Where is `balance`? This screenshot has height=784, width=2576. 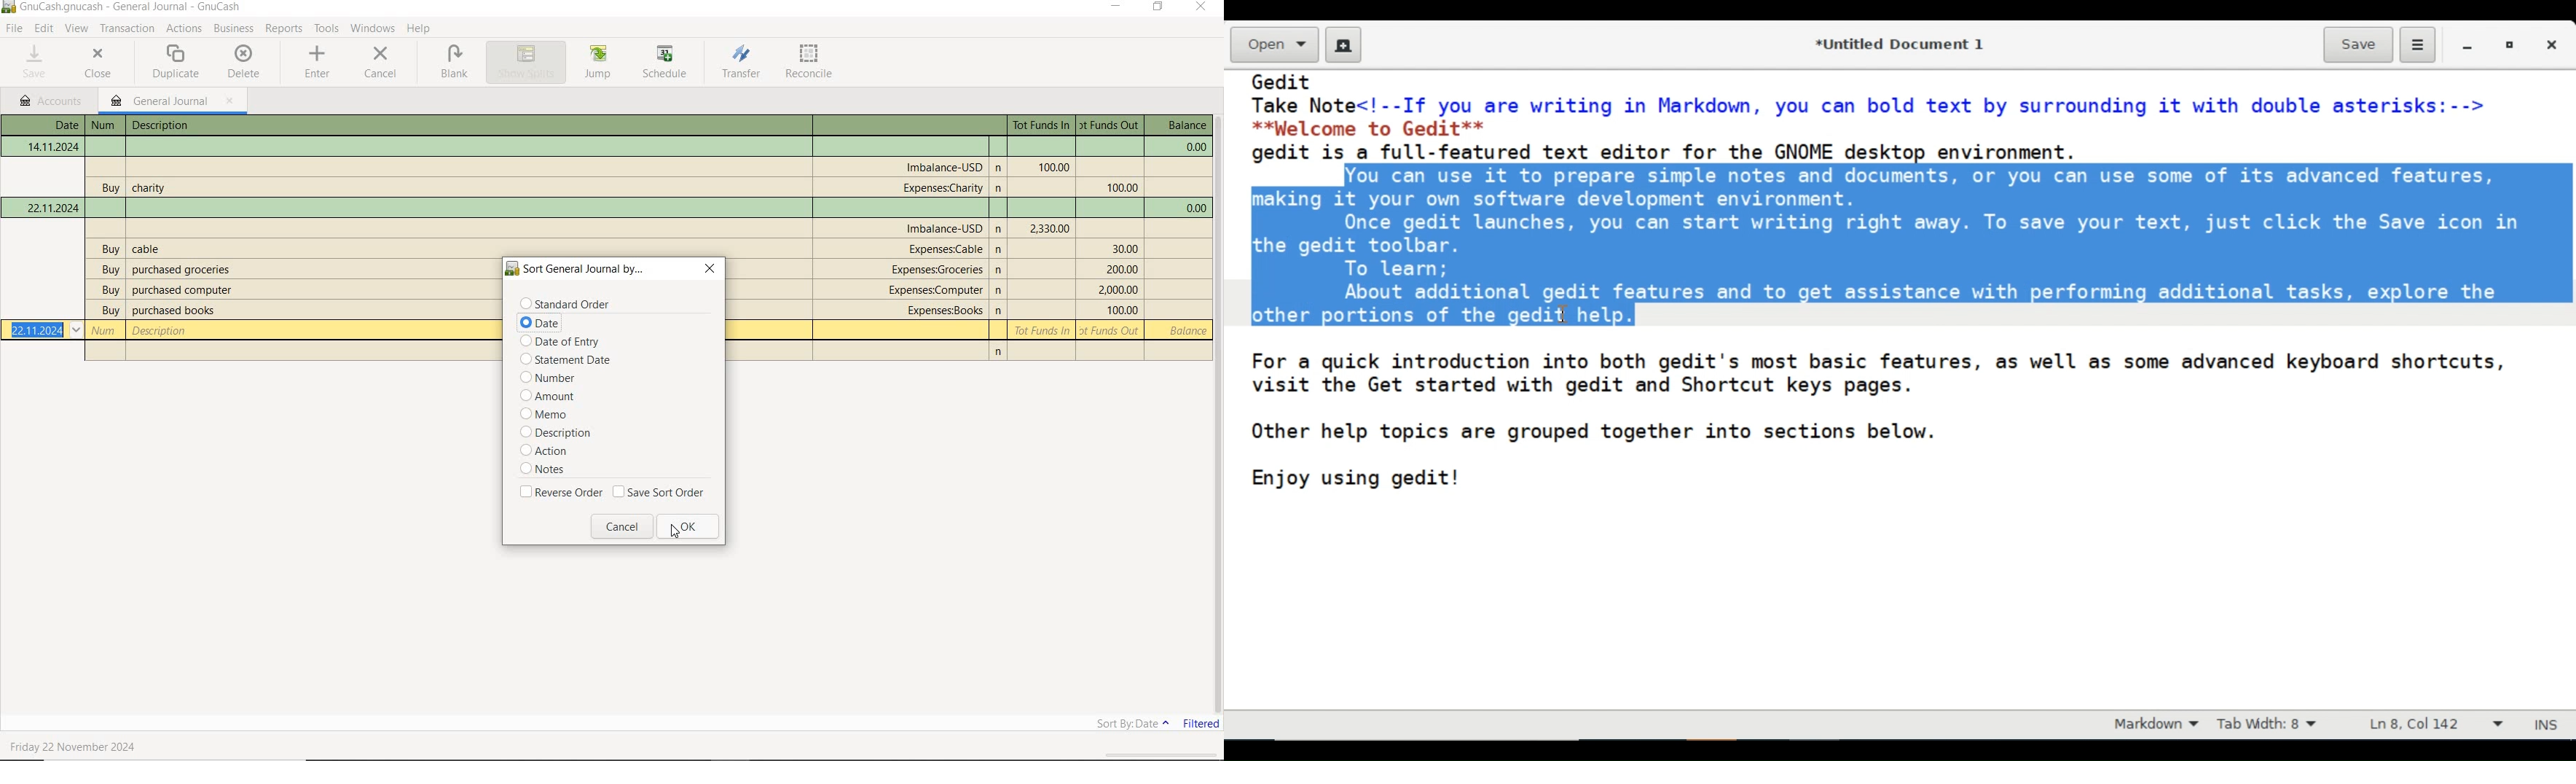 balance is located at coordinates (1193, 148).